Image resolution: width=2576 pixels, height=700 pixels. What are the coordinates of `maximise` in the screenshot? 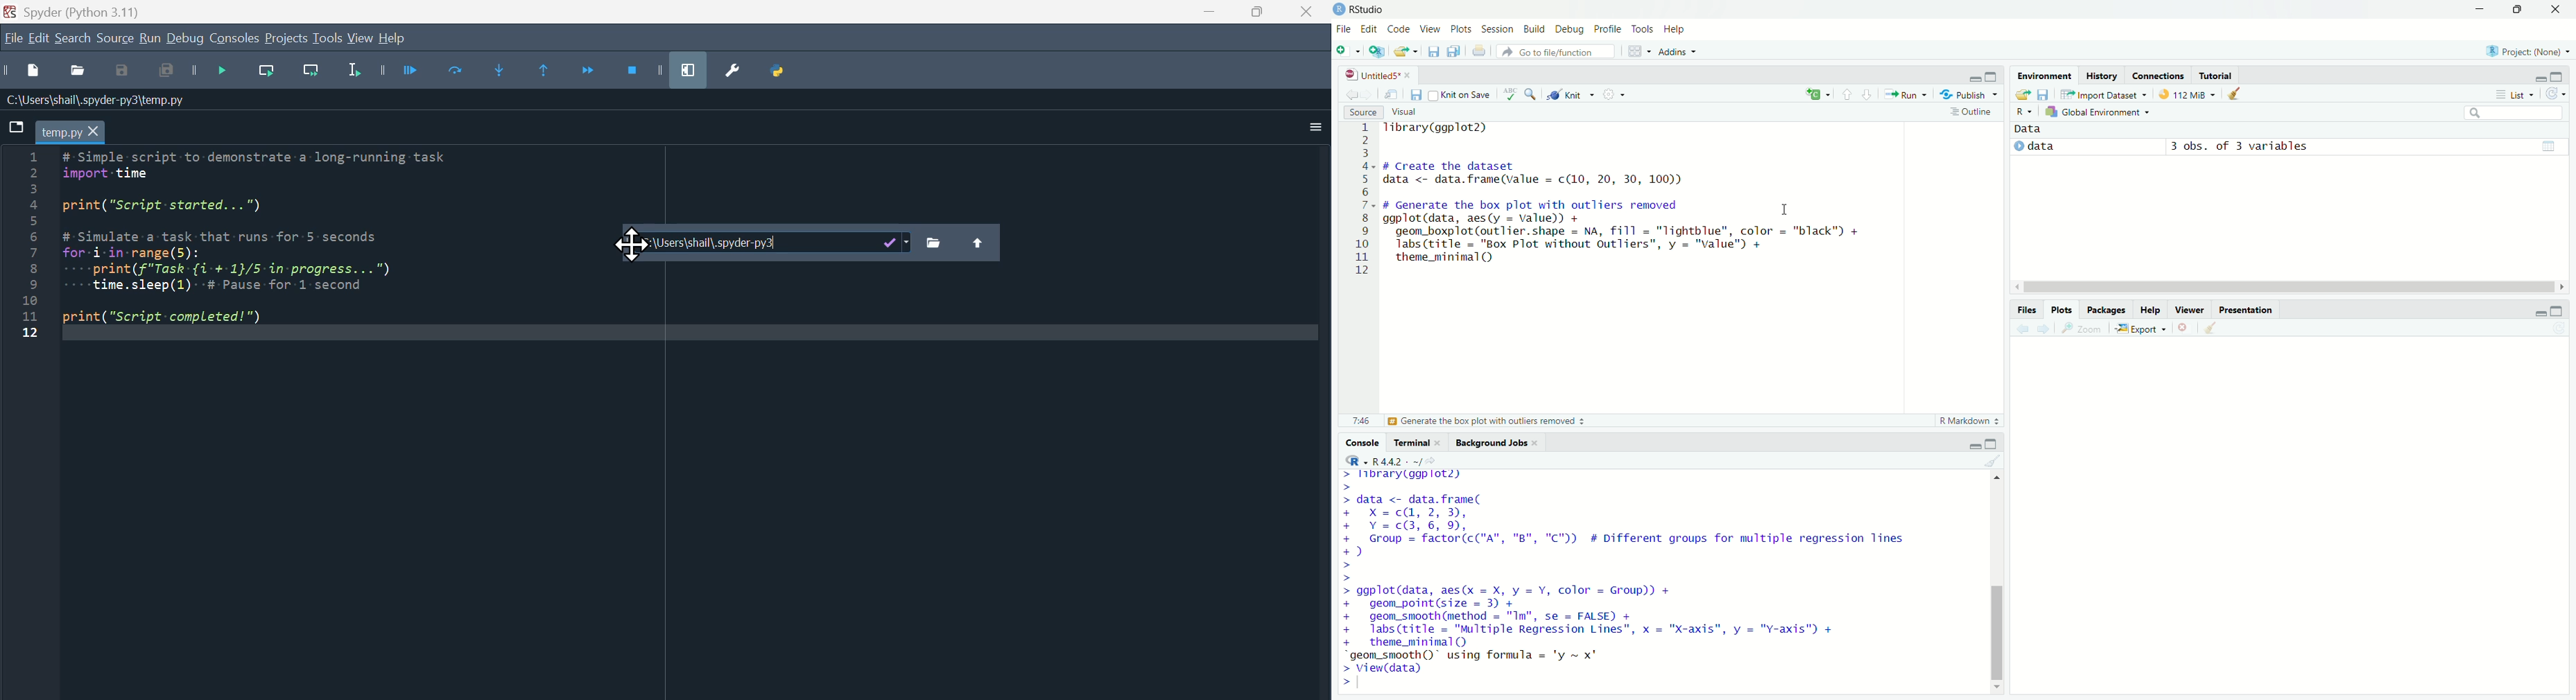 It's located at (2558, 312).